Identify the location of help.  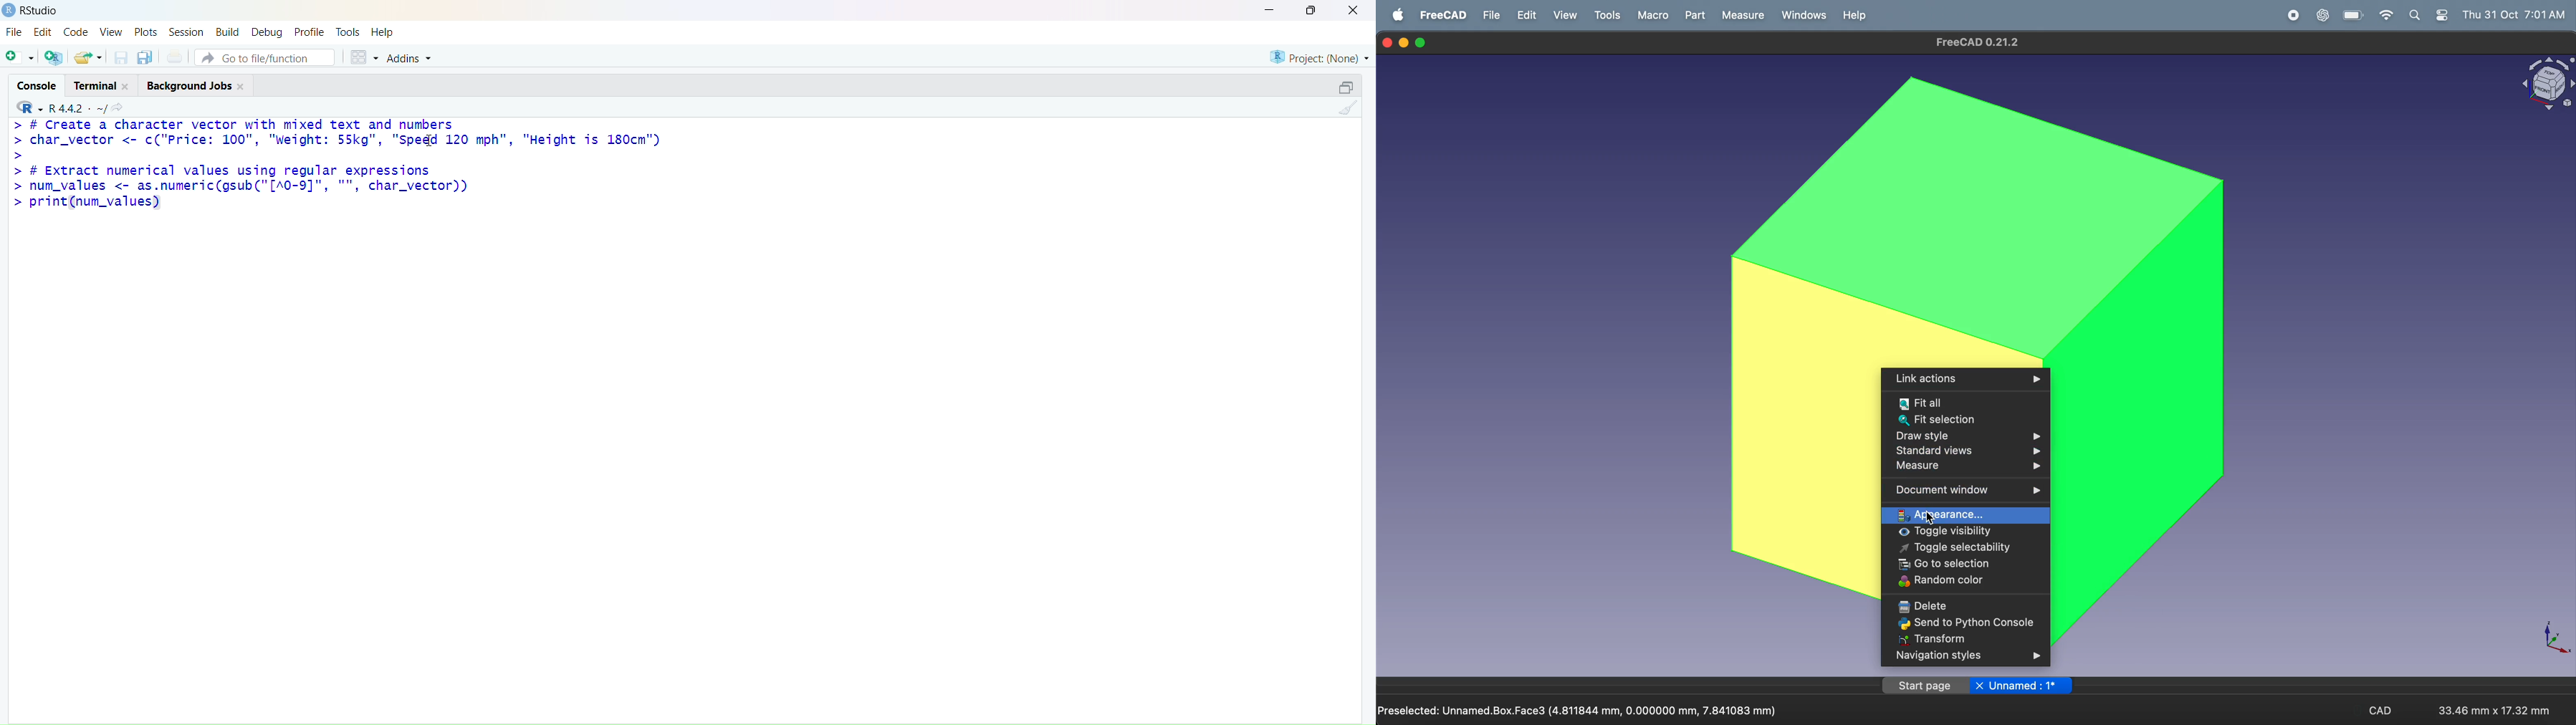
(382, 33).